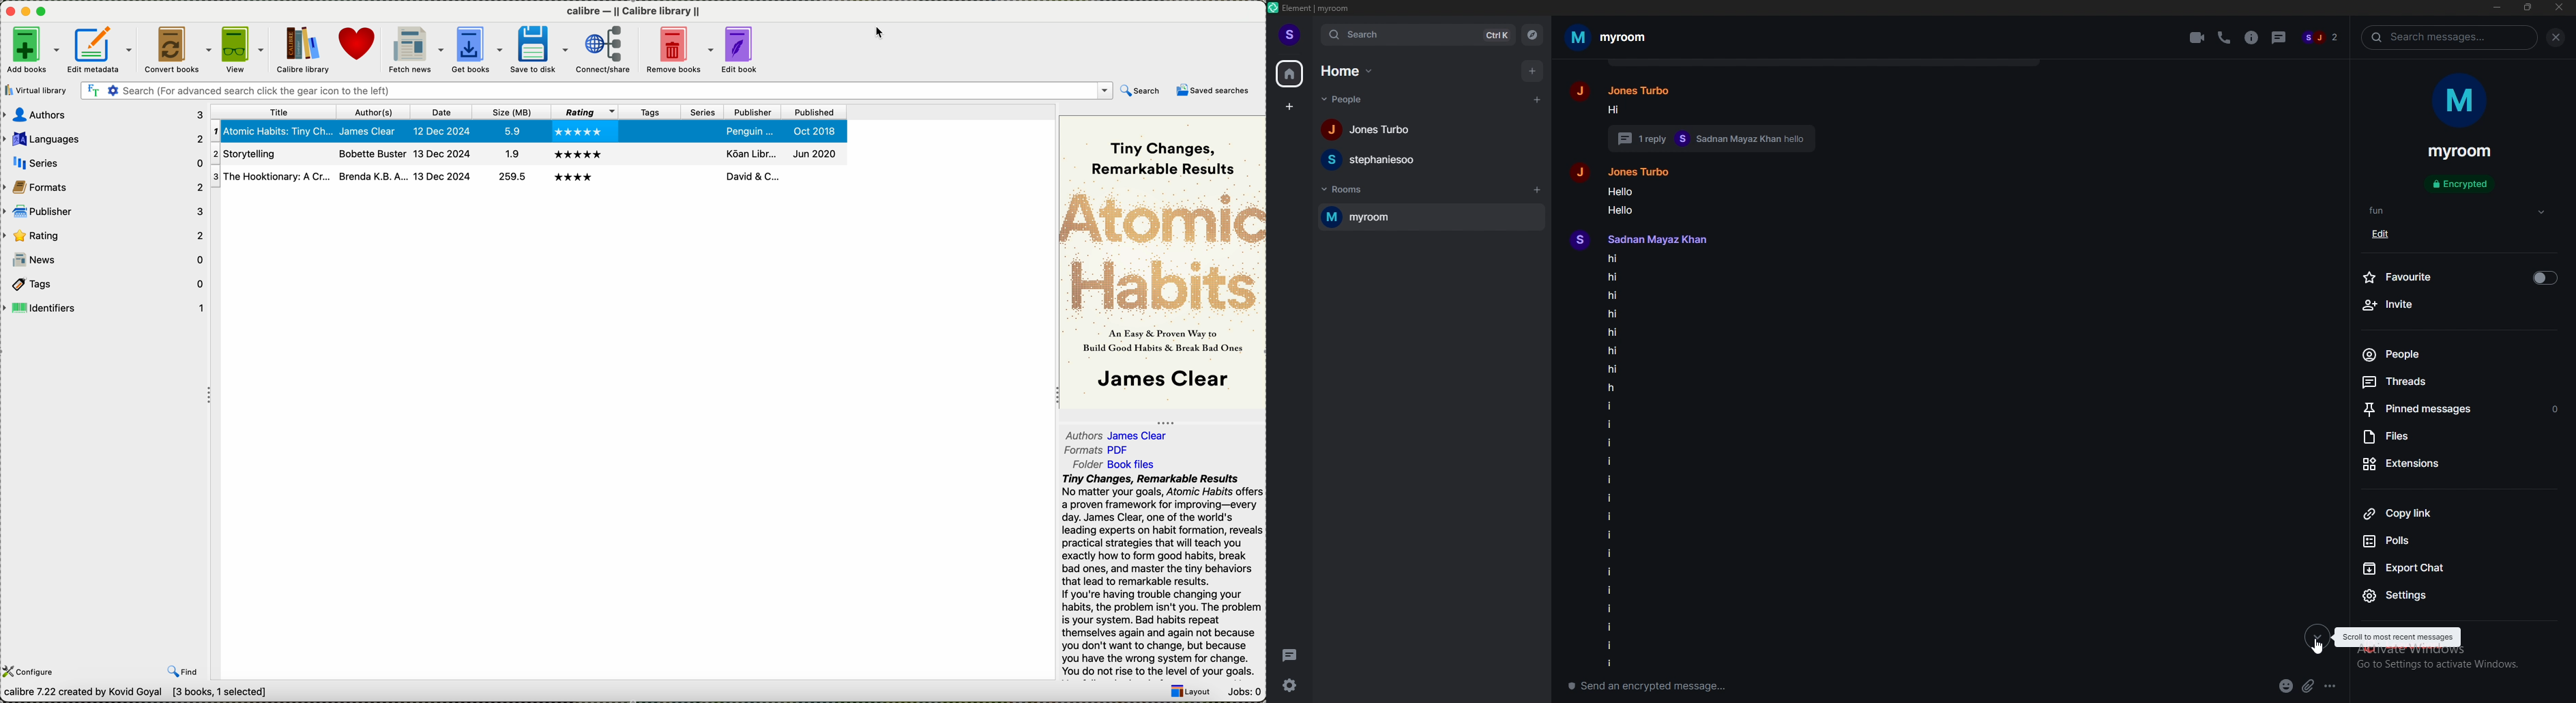 Image resolution: width=2576 pixels, height=728 pixels. I want to click on copy link, so click(2438, 515).